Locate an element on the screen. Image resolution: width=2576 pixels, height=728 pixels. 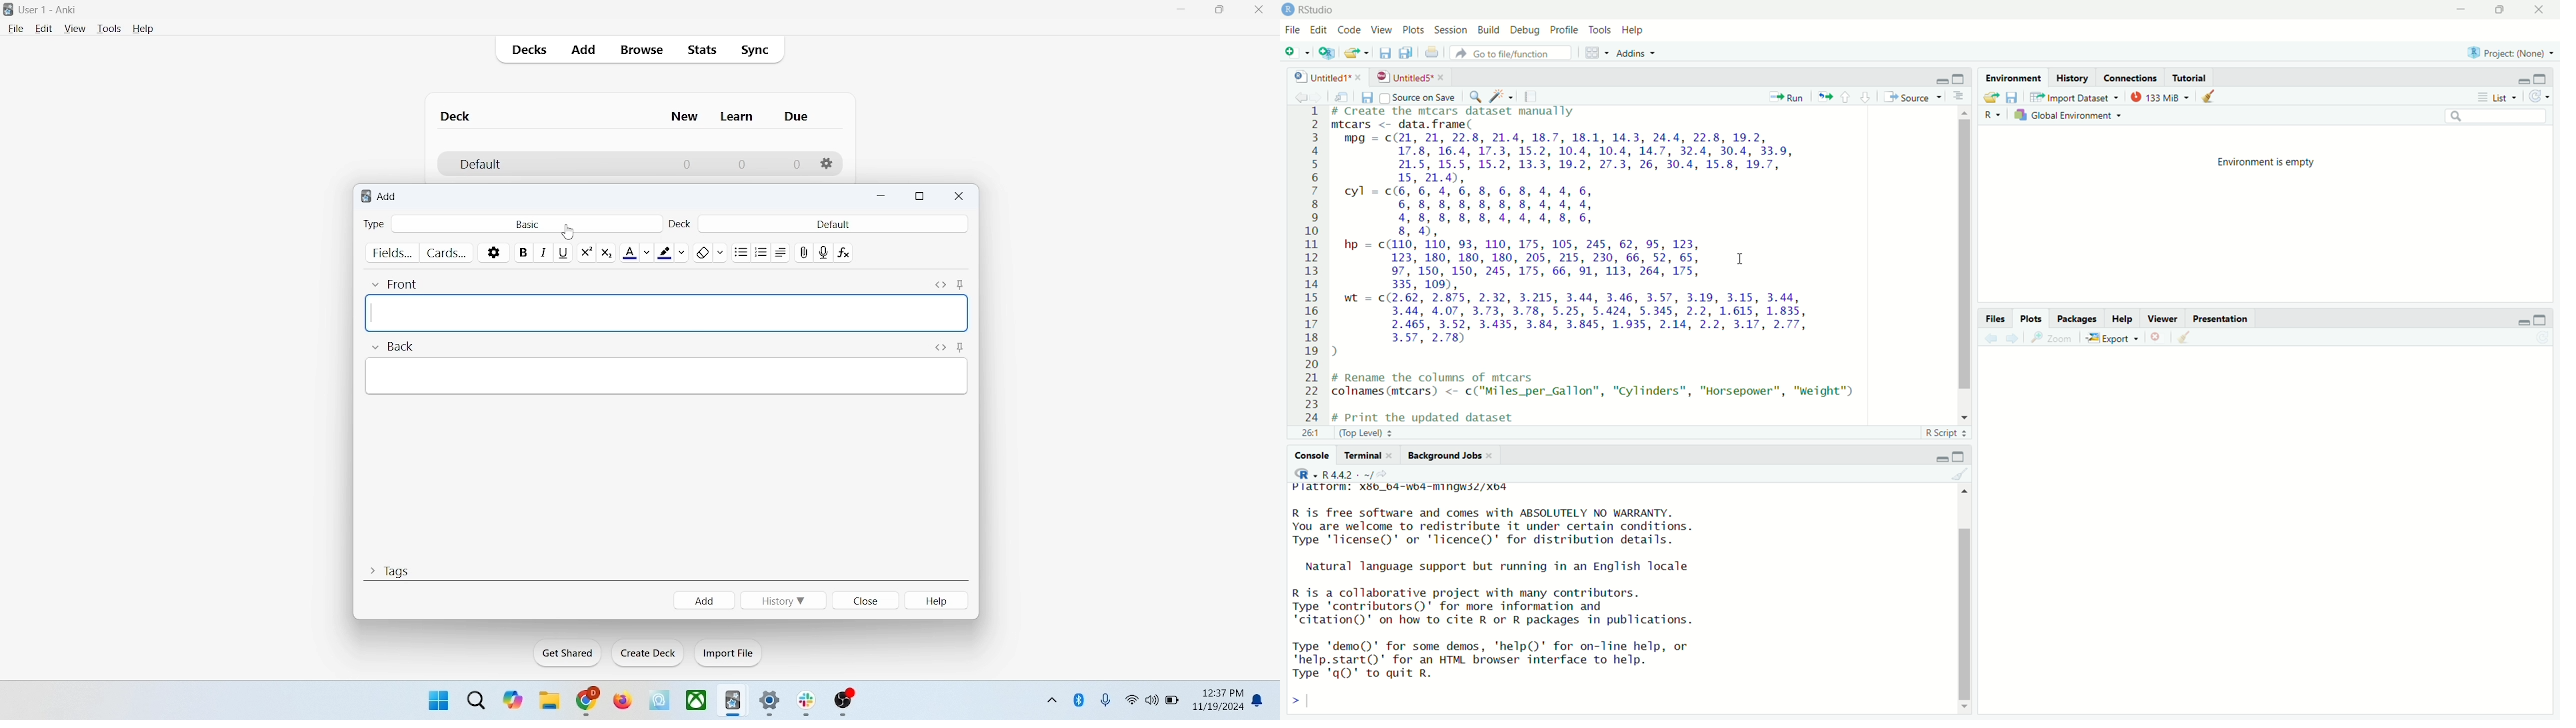
new is located at coordinates (685, 116).